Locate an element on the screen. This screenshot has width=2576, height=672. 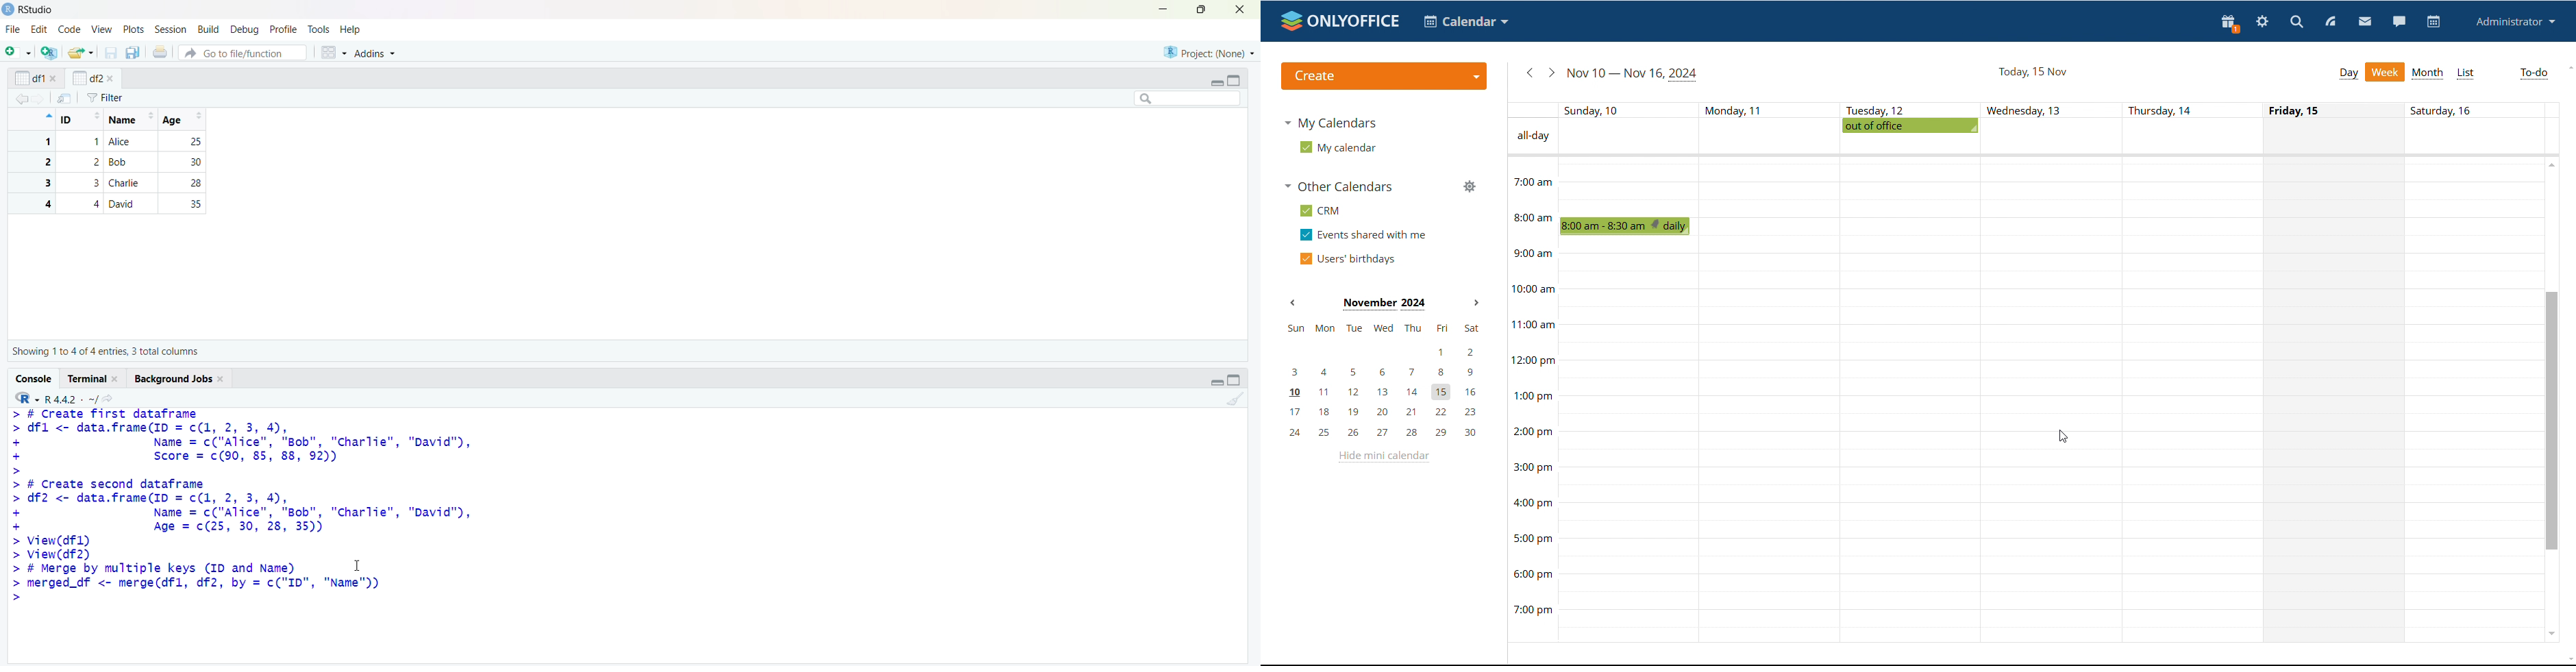
add R file is located at coordinates (50, 53).